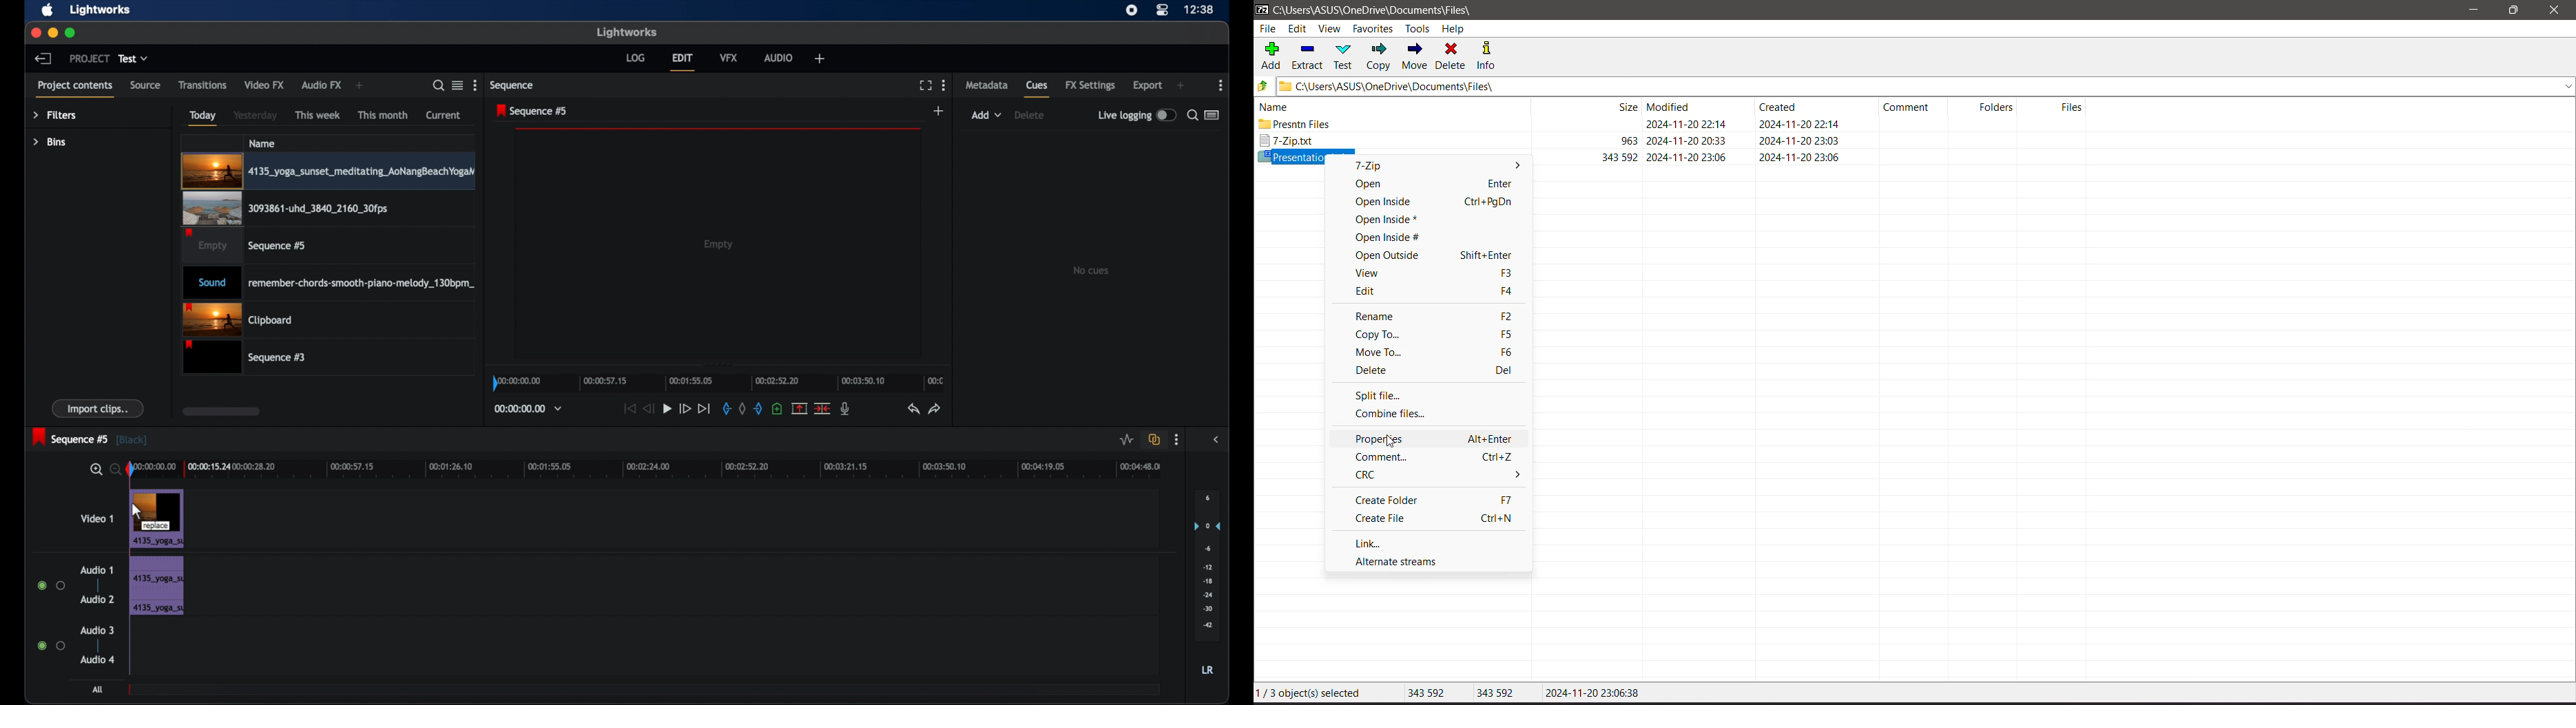 This screenshot has height=728, width=2576. Describe the element at coordinates (50, 585) in the screenshot. I see `radio button` at that location.